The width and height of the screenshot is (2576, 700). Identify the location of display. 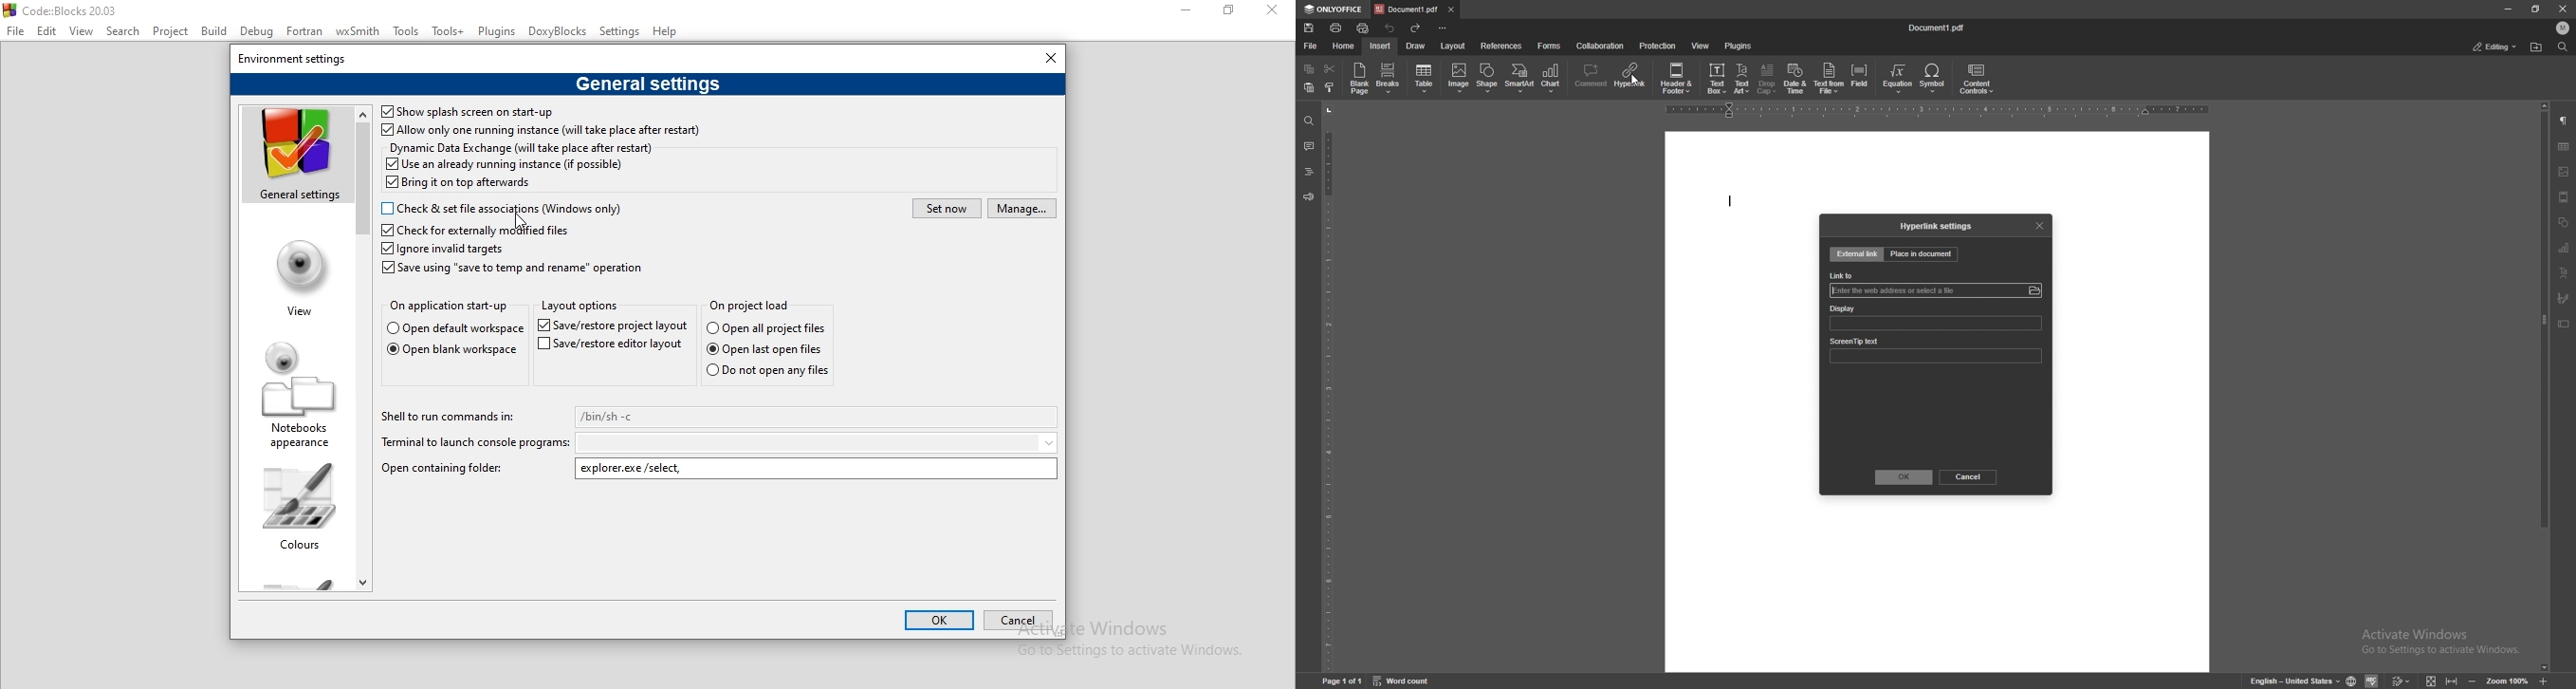
(1874, 309).